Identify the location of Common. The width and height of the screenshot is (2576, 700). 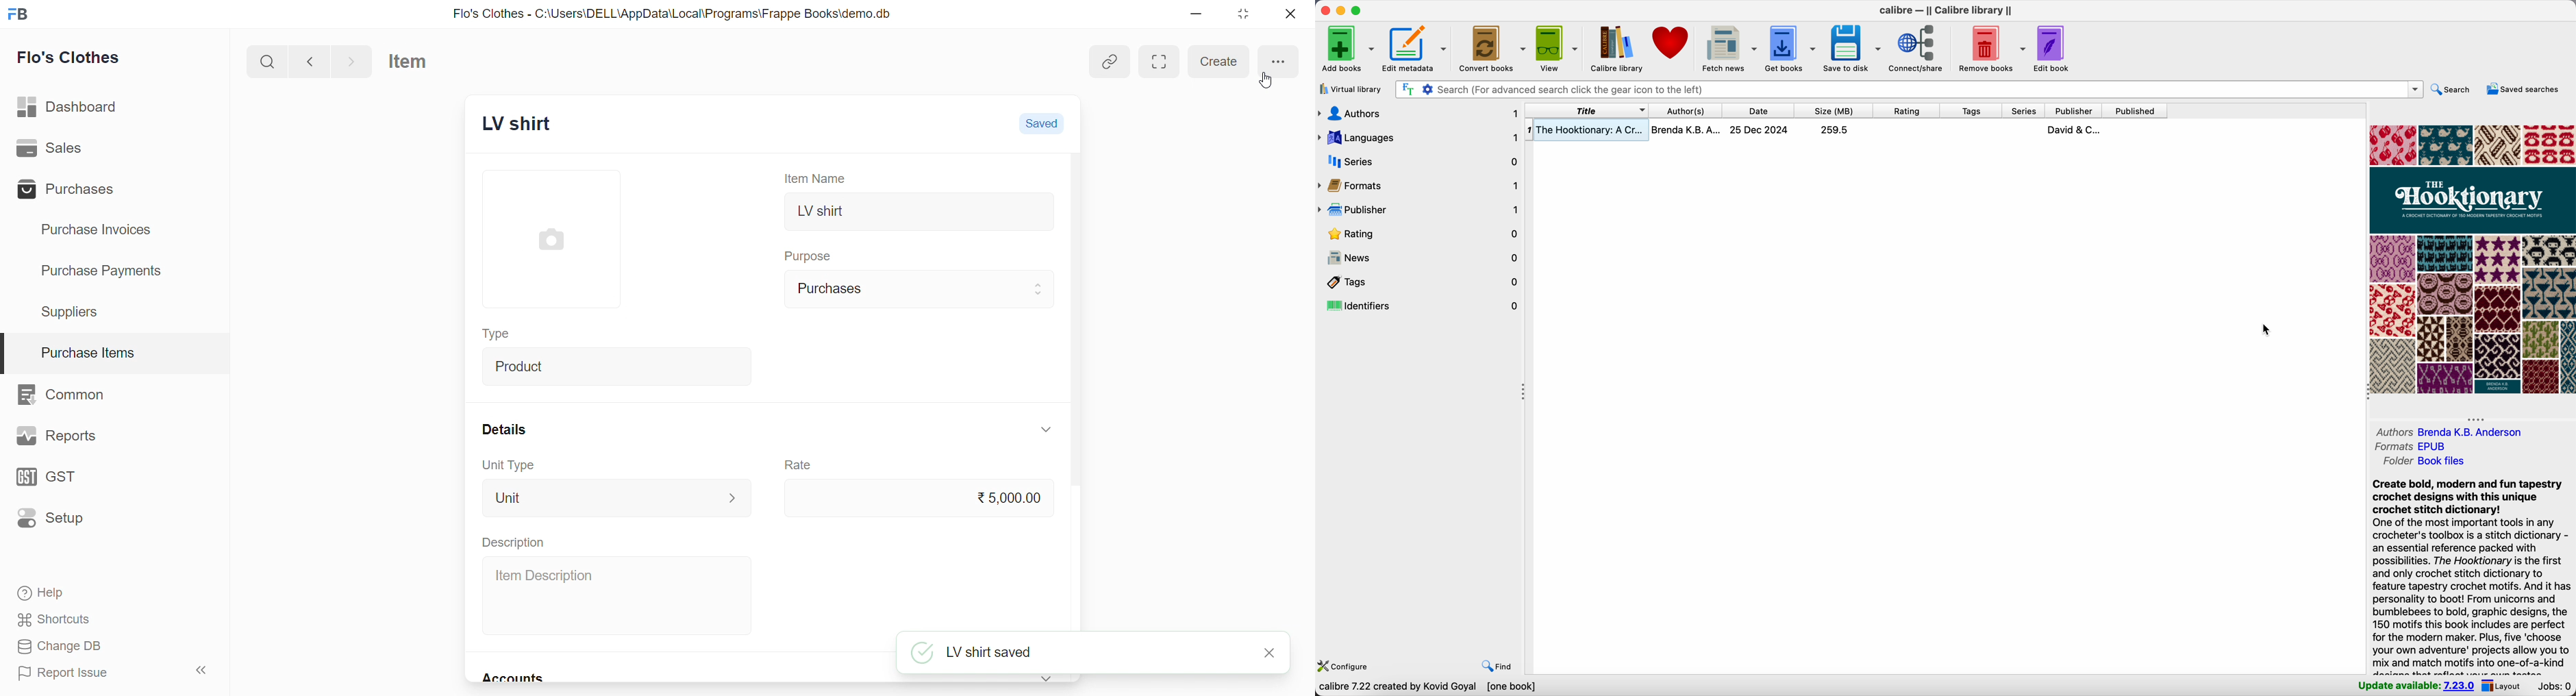
(68, 393).